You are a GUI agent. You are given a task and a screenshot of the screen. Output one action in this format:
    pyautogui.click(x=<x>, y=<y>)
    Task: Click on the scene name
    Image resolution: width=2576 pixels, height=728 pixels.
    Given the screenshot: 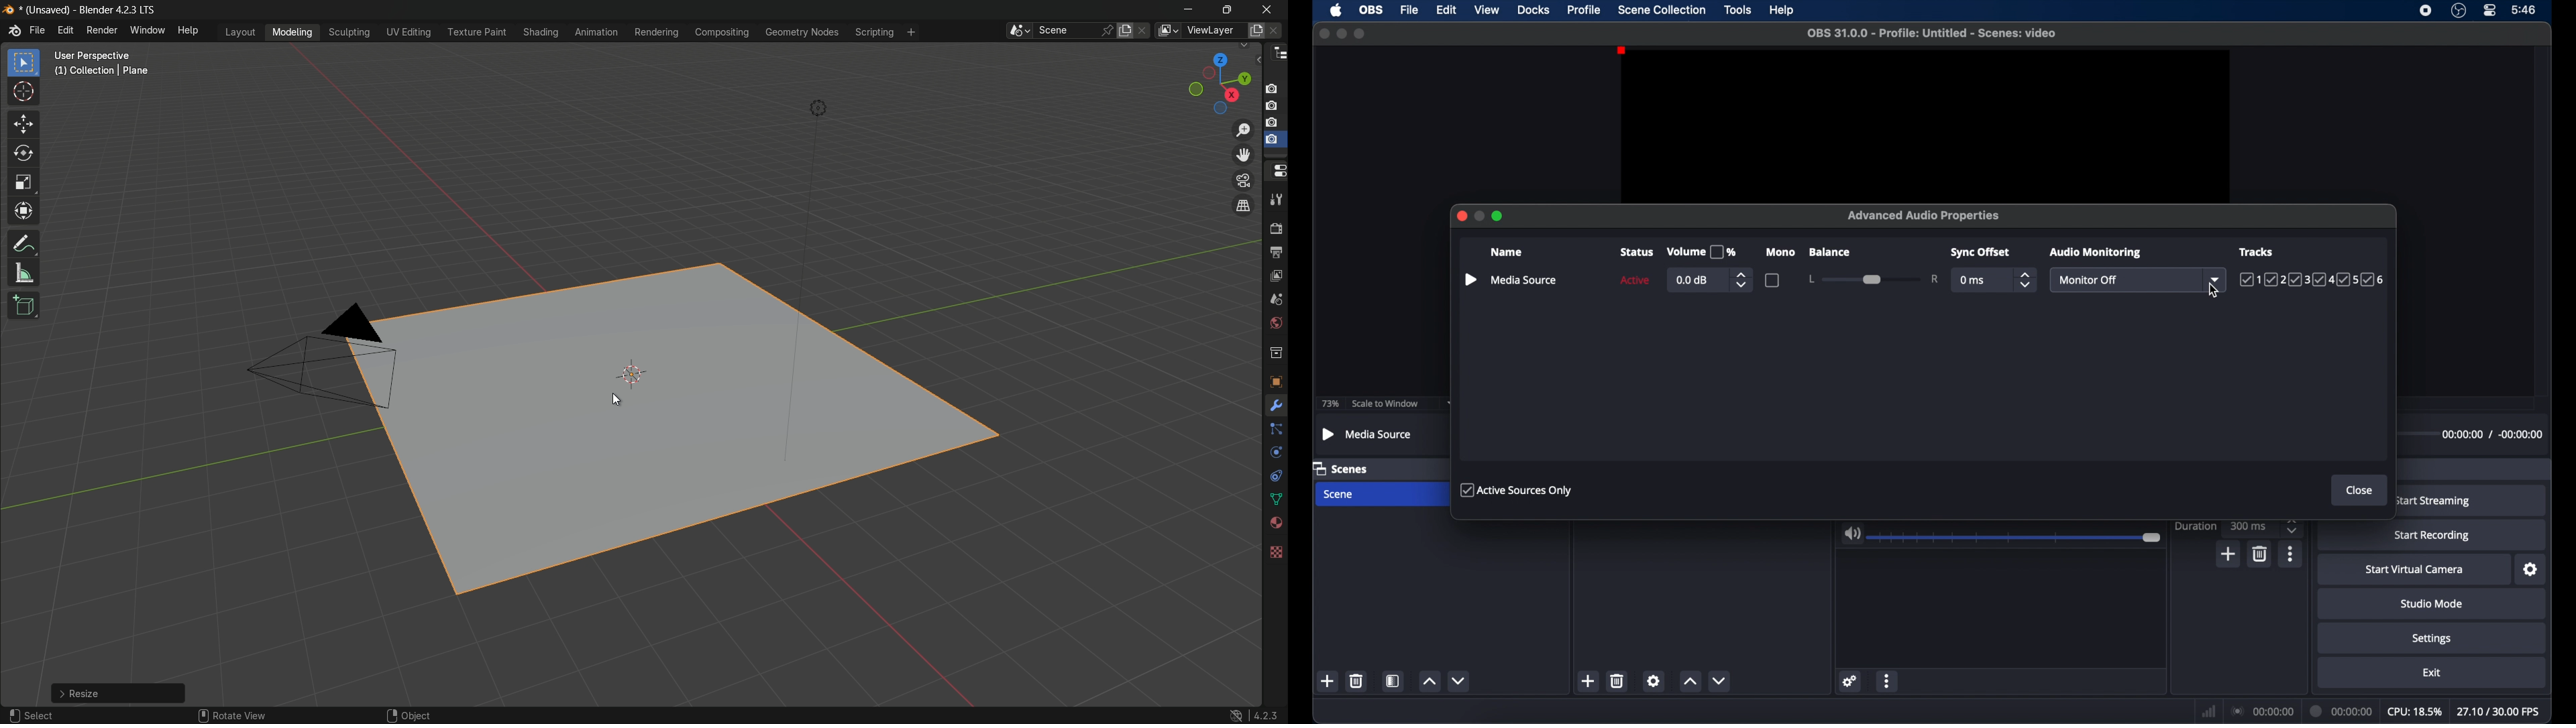 What is the action you would take?
    pyautogui.click(x=1062, y=29)
    